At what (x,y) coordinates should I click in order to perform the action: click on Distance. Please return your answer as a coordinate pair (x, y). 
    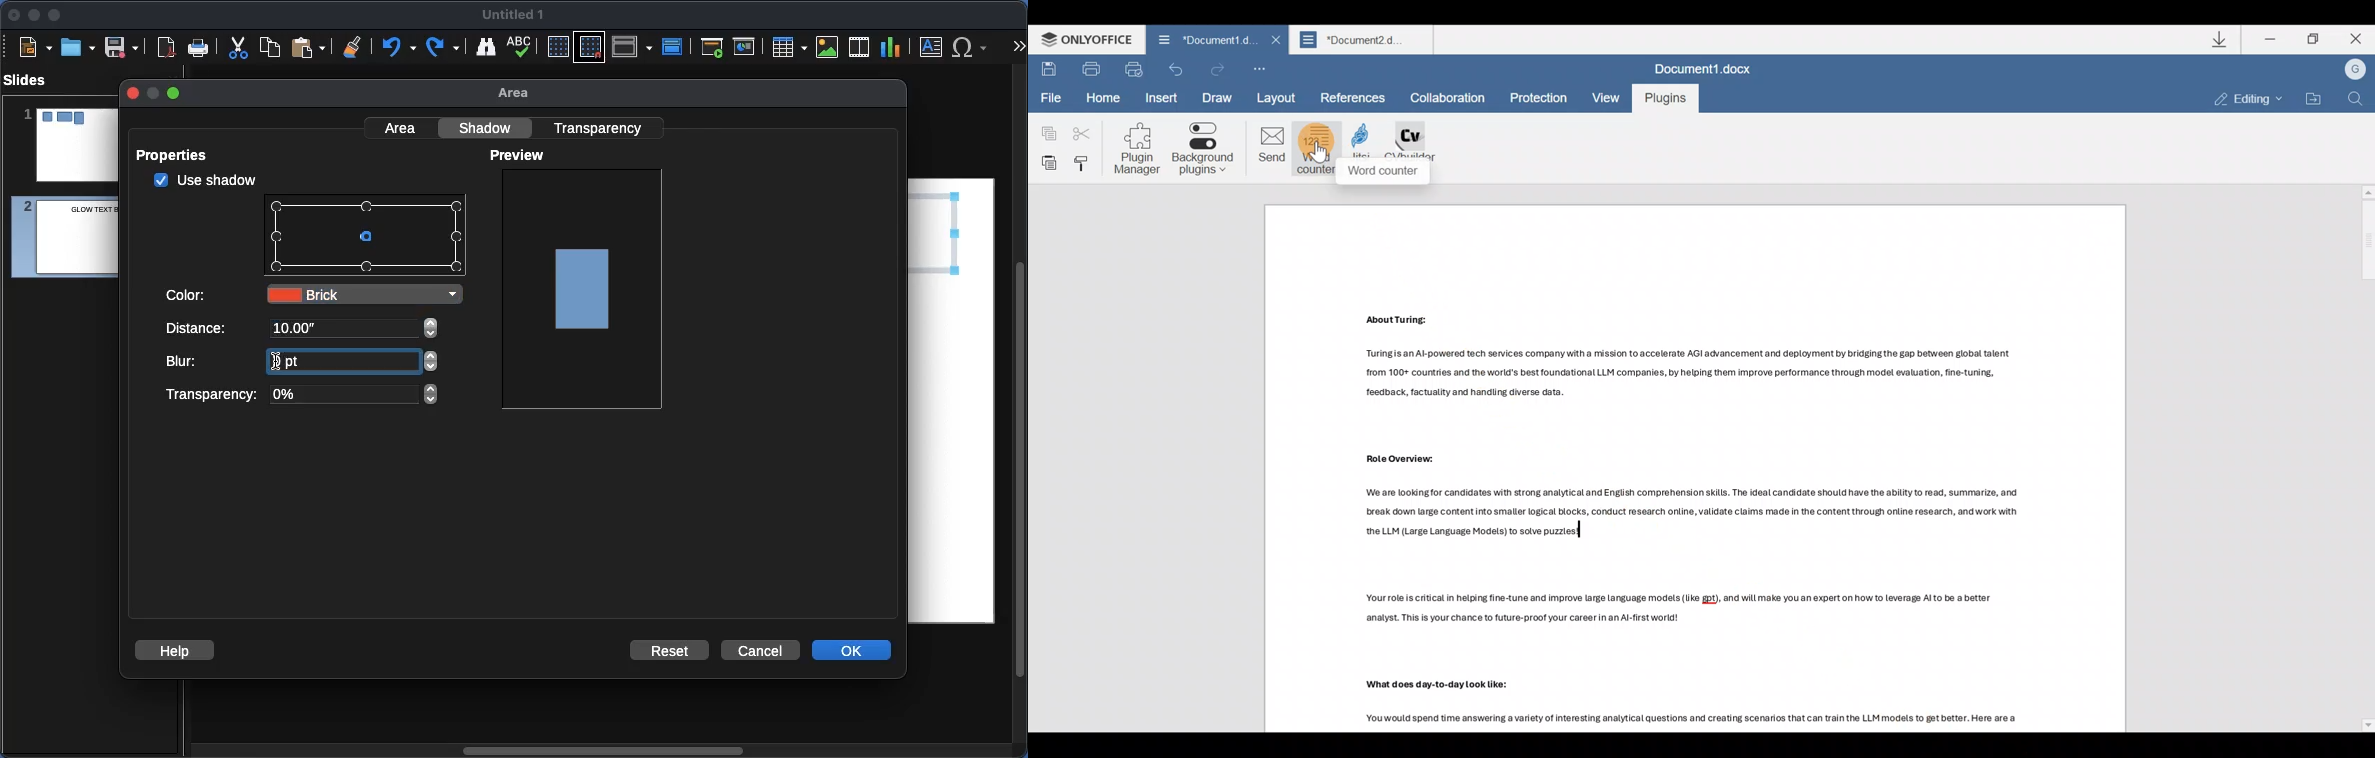
    Looking at the image, I should click on (198, 330).